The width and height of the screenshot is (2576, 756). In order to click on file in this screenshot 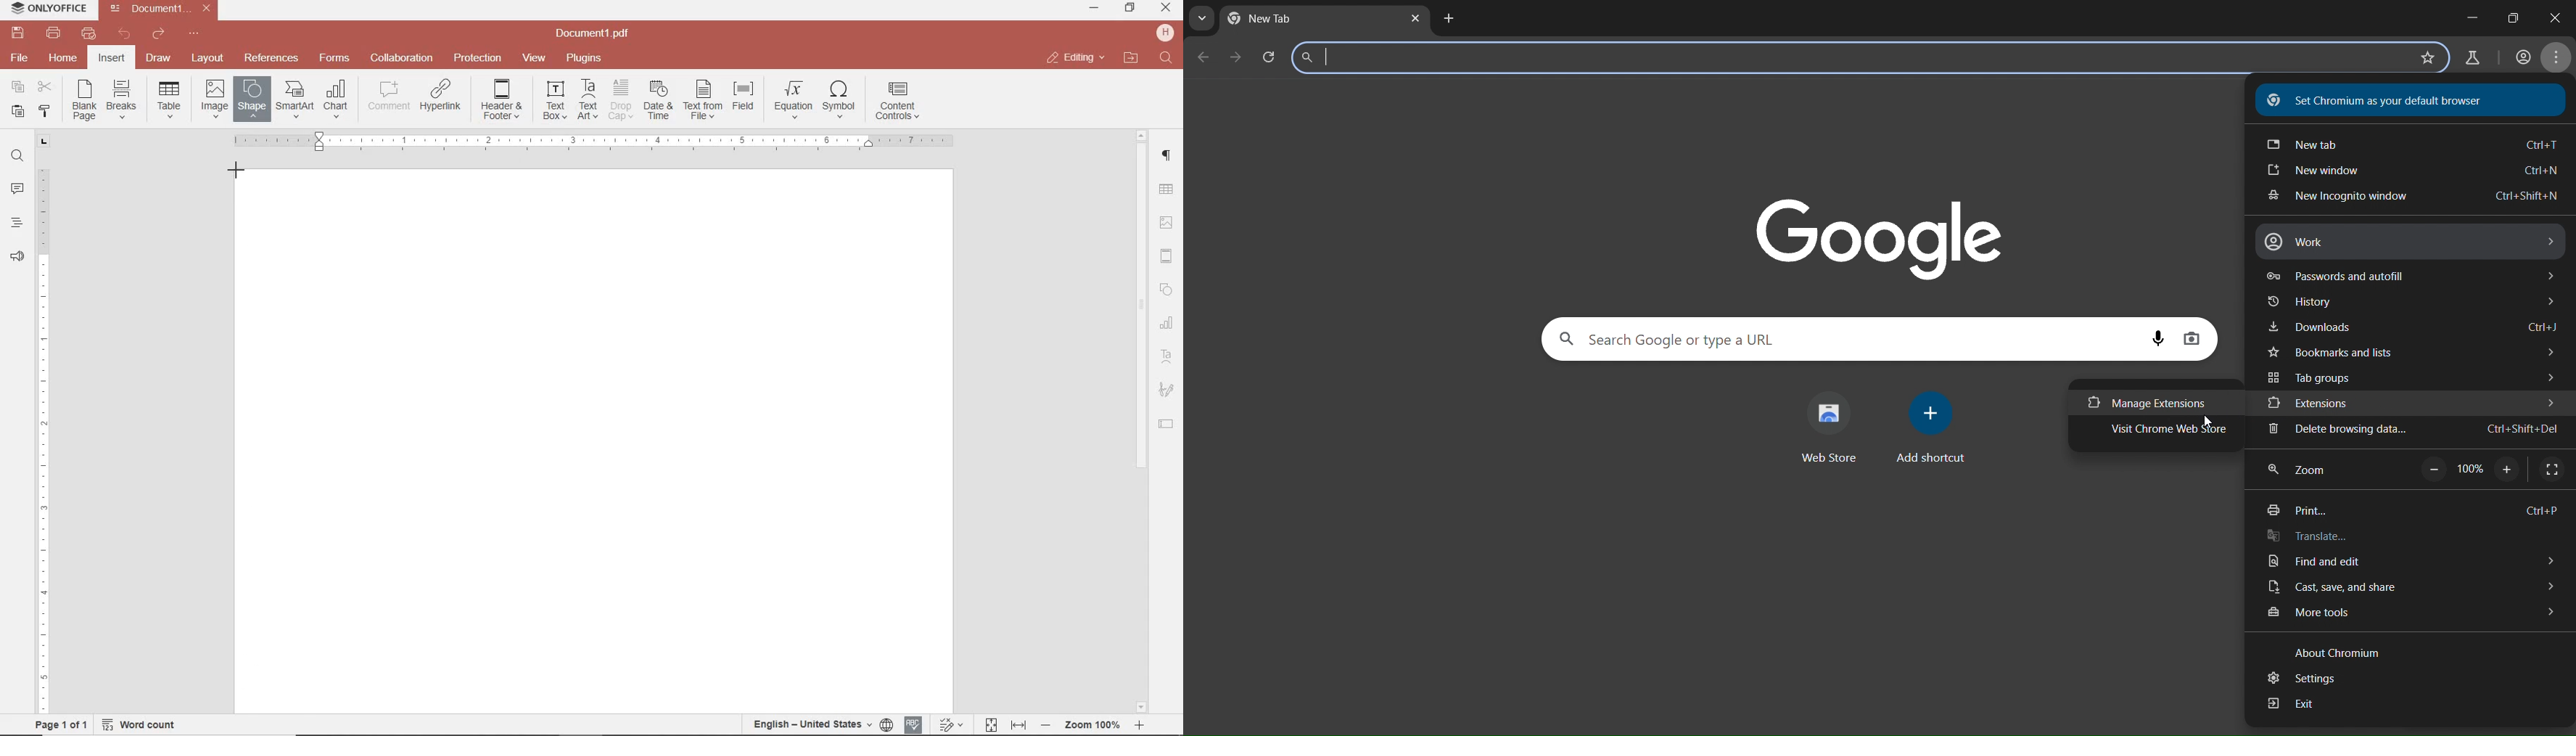, I will do `click(20, 58)`.